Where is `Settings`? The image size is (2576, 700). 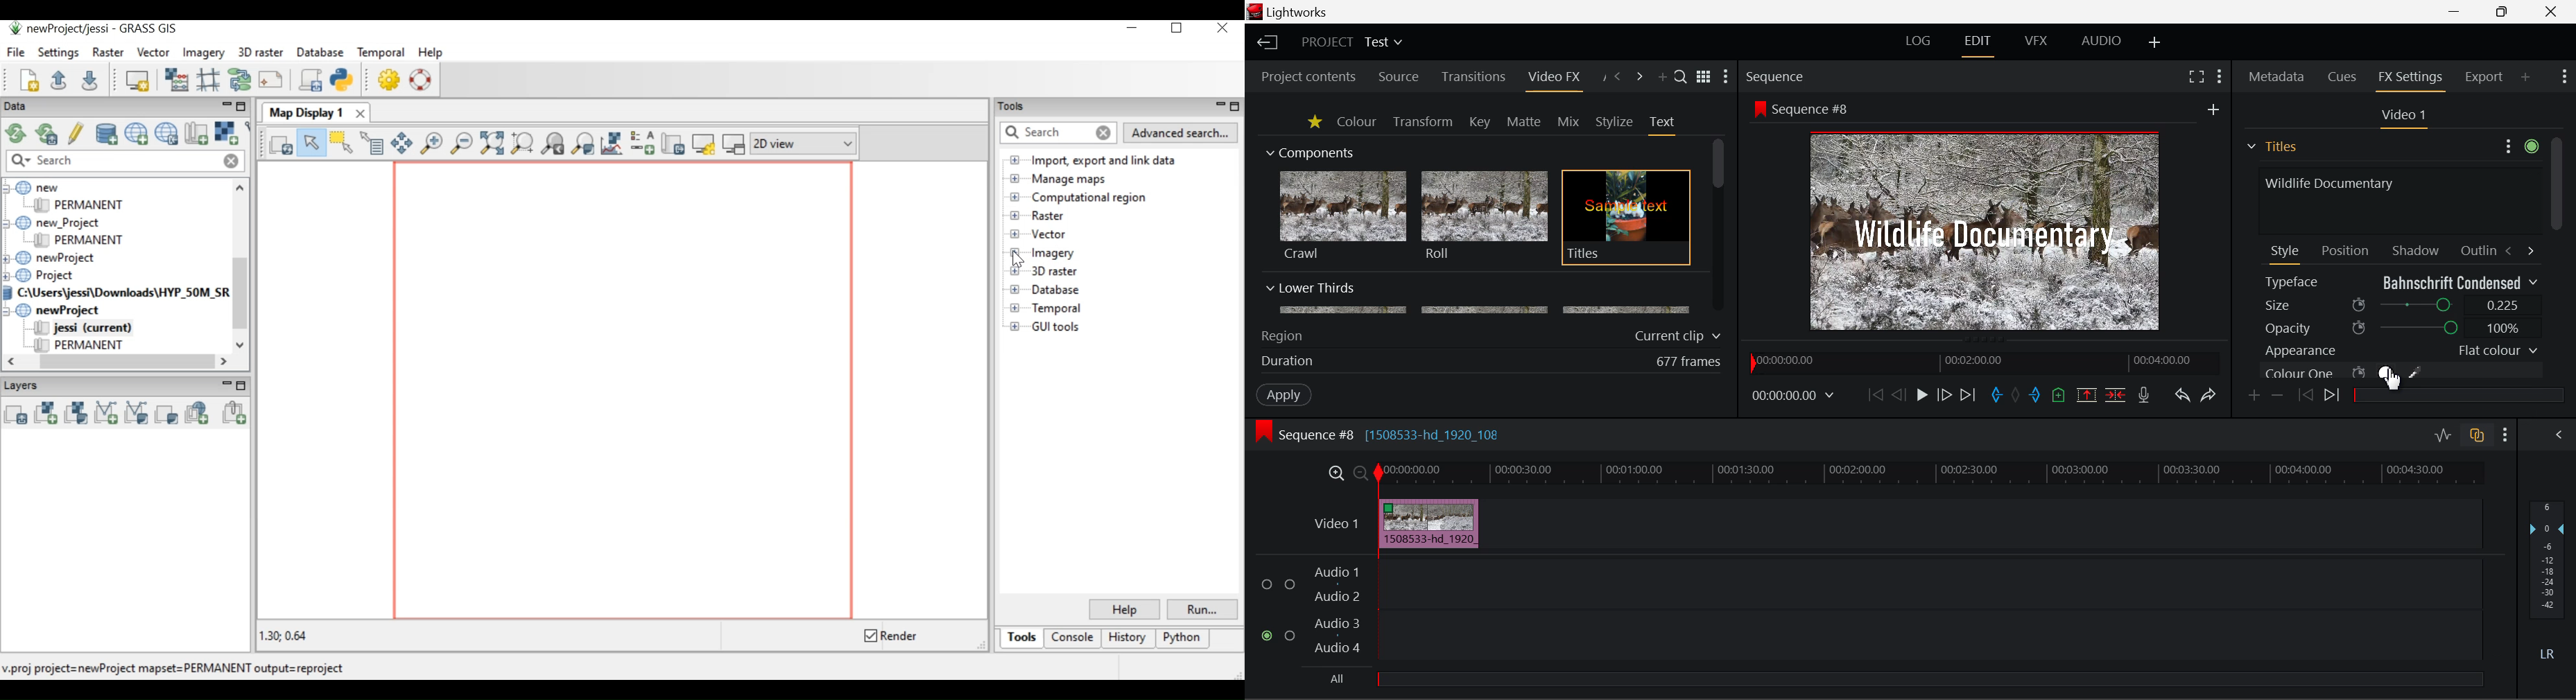 Settings is located at coordinates (2519, 144).